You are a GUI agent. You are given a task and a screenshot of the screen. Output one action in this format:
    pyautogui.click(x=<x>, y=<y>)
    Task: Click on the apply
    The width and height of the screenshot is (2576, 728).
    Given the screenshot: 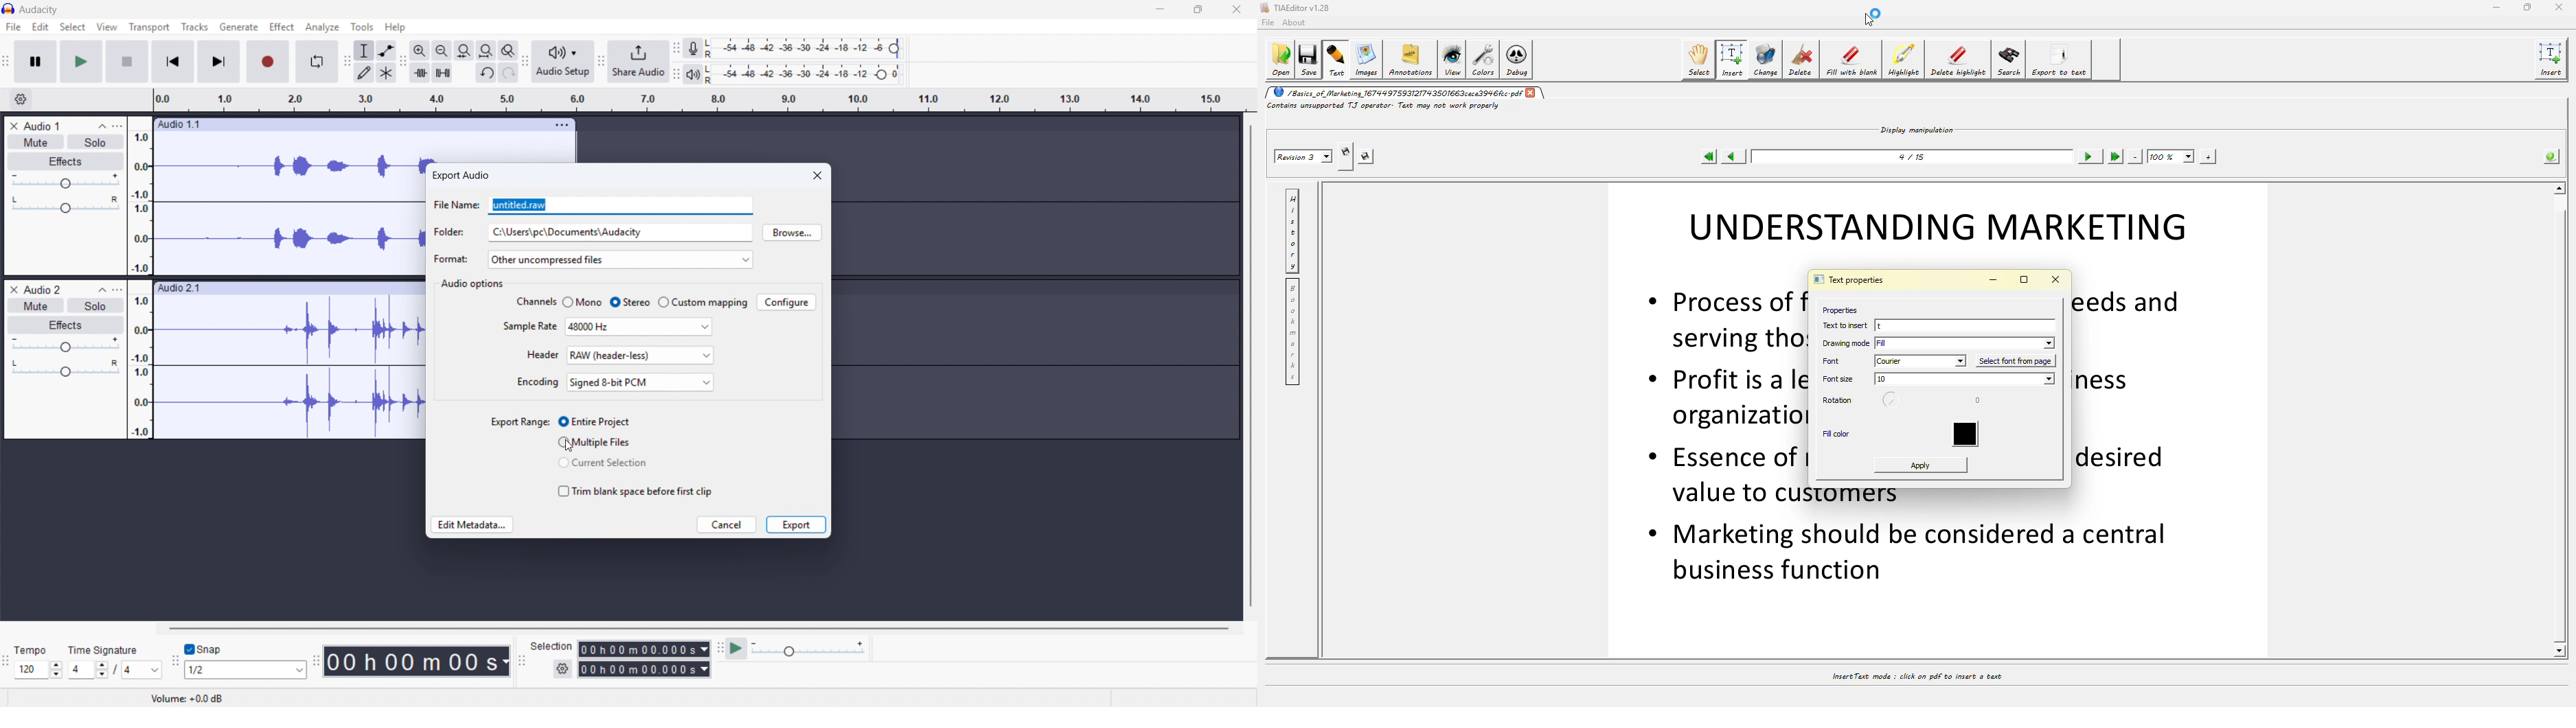 What is the action you would take?
    pyautogui.click(x=1920, y=461)
    